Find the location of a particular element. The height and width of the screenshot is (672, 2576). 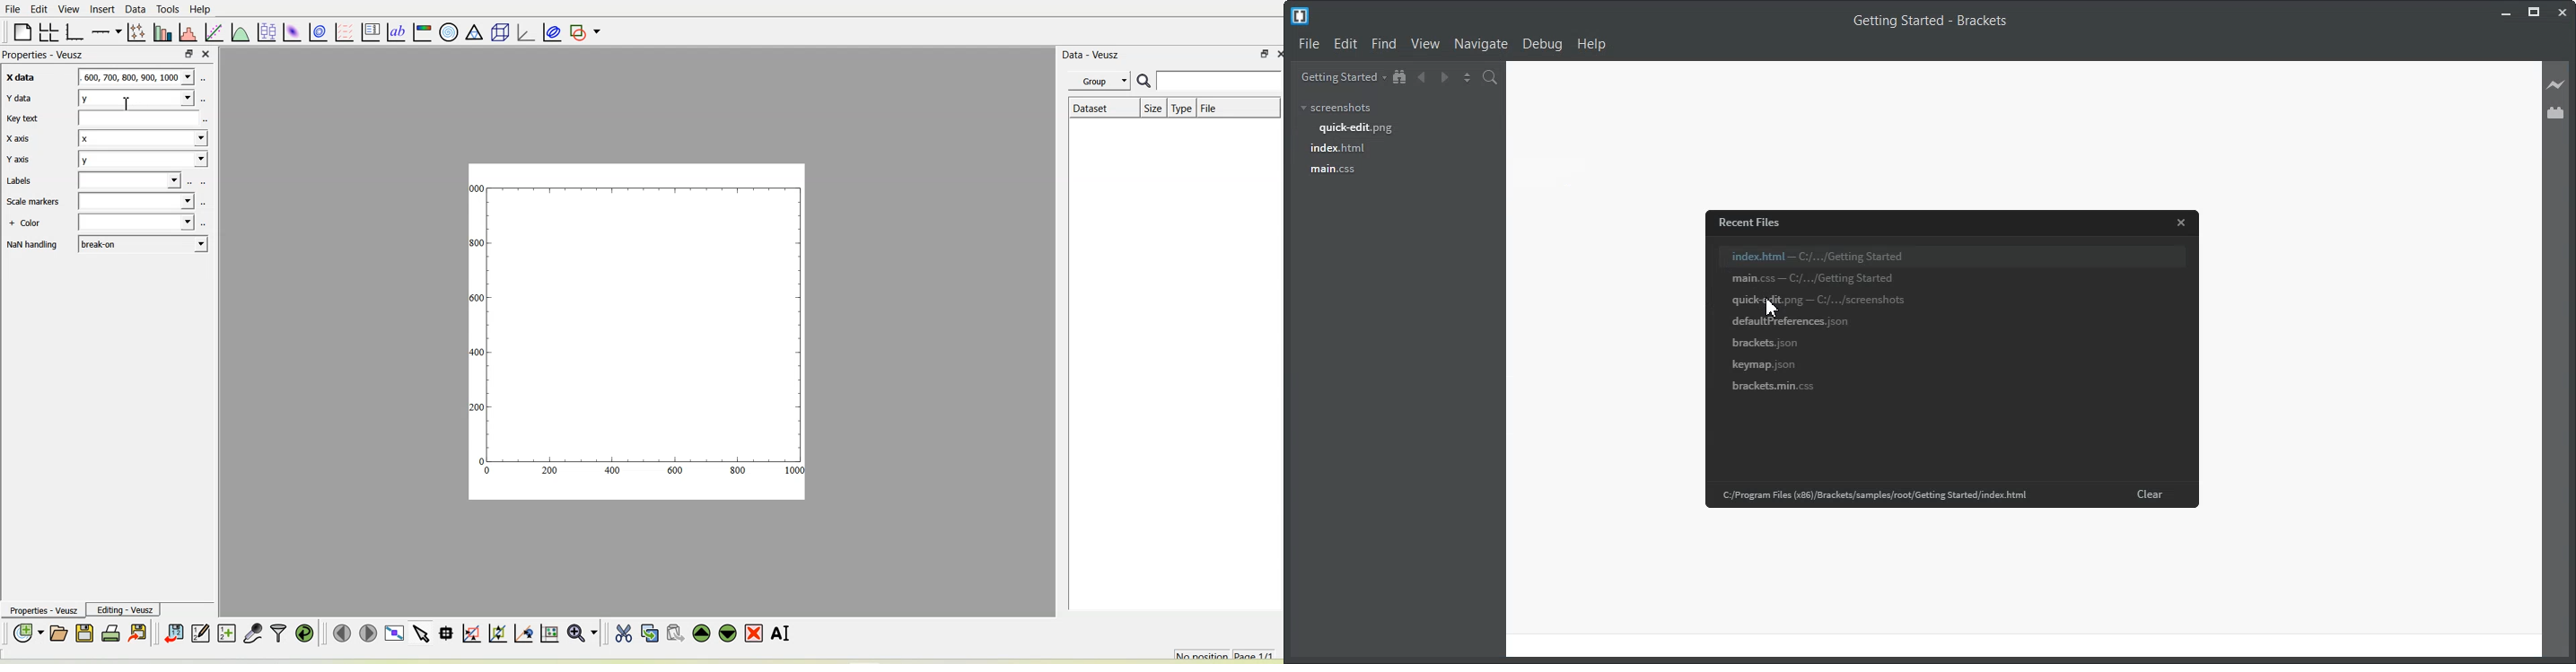

Split the editor vertically and Horizontally is located at coordinates (1468, 77).